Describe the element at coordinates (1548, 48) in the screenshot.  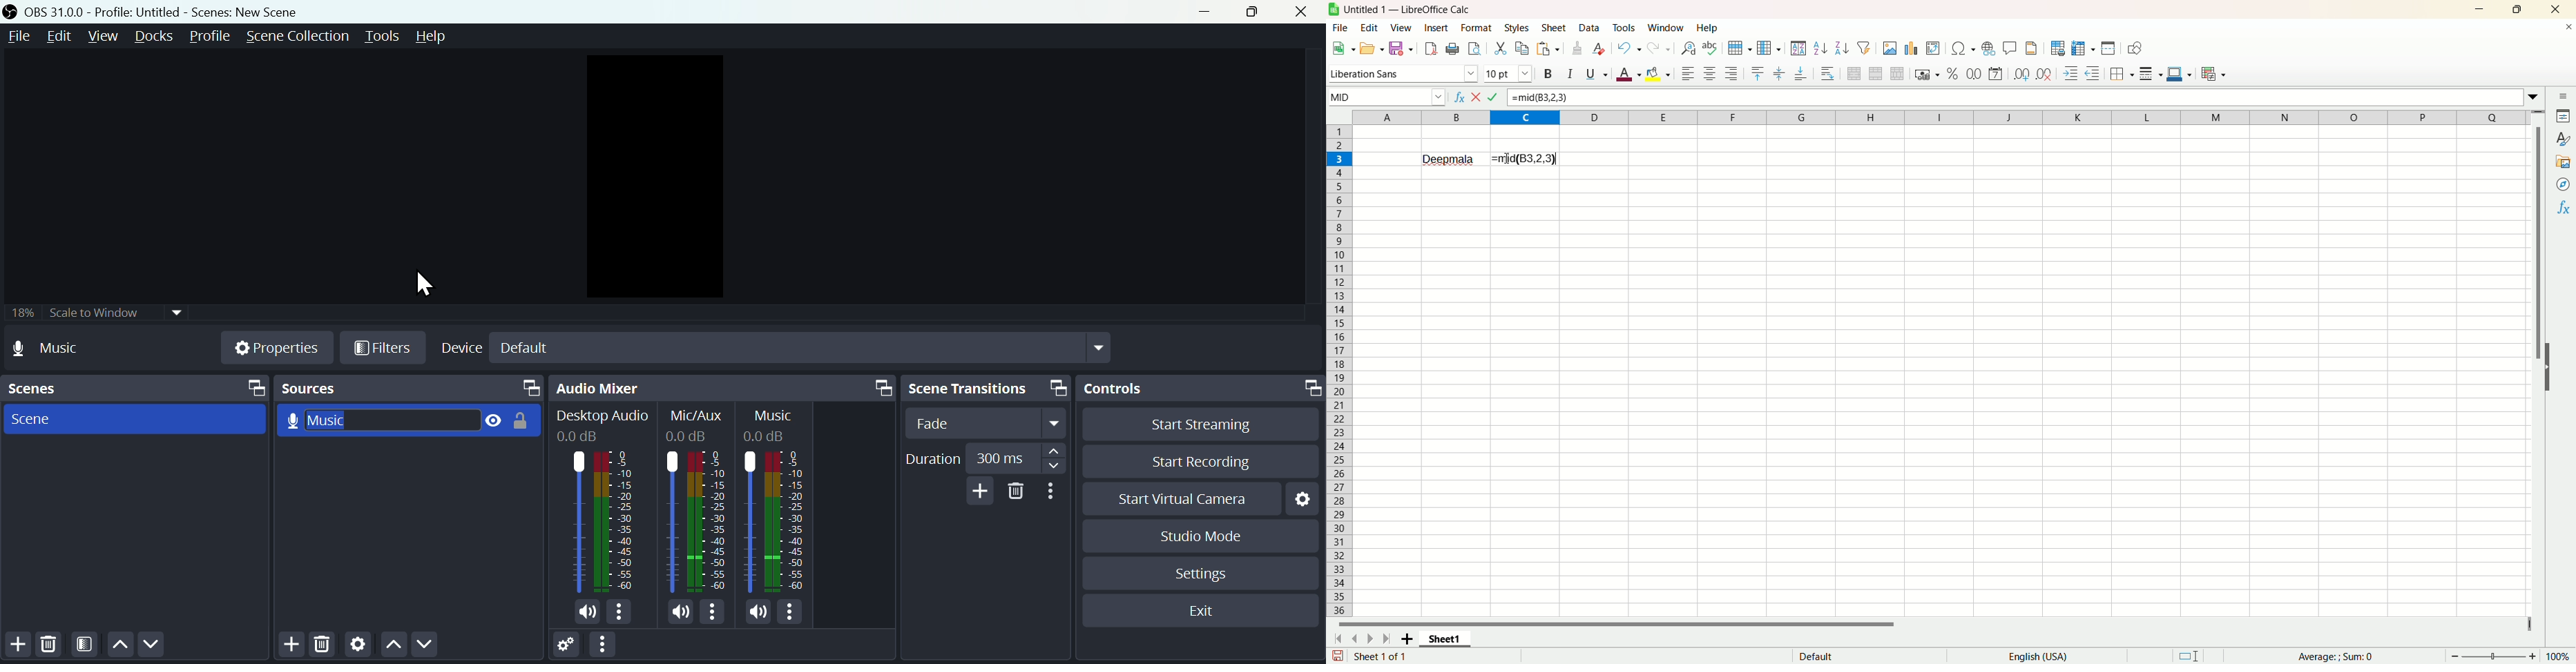
I see `Paste` at that location.